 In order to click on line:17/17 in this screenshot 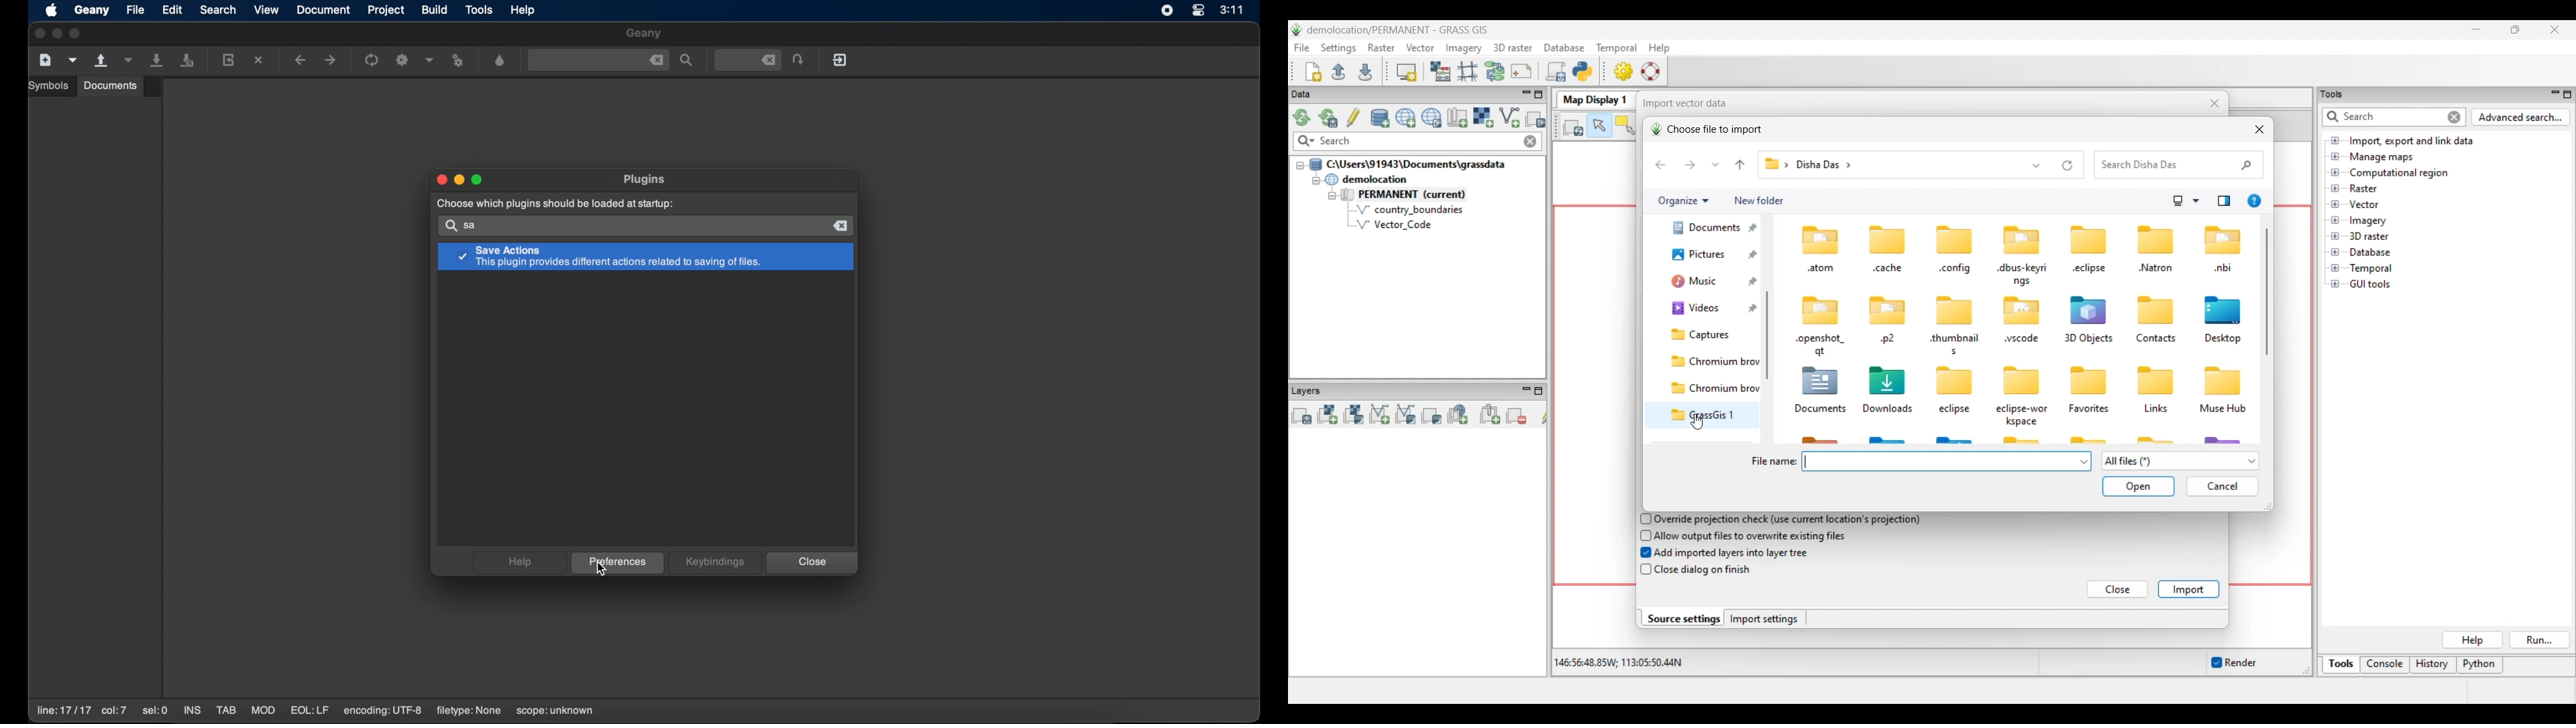, I will do `click(62, 711)`.